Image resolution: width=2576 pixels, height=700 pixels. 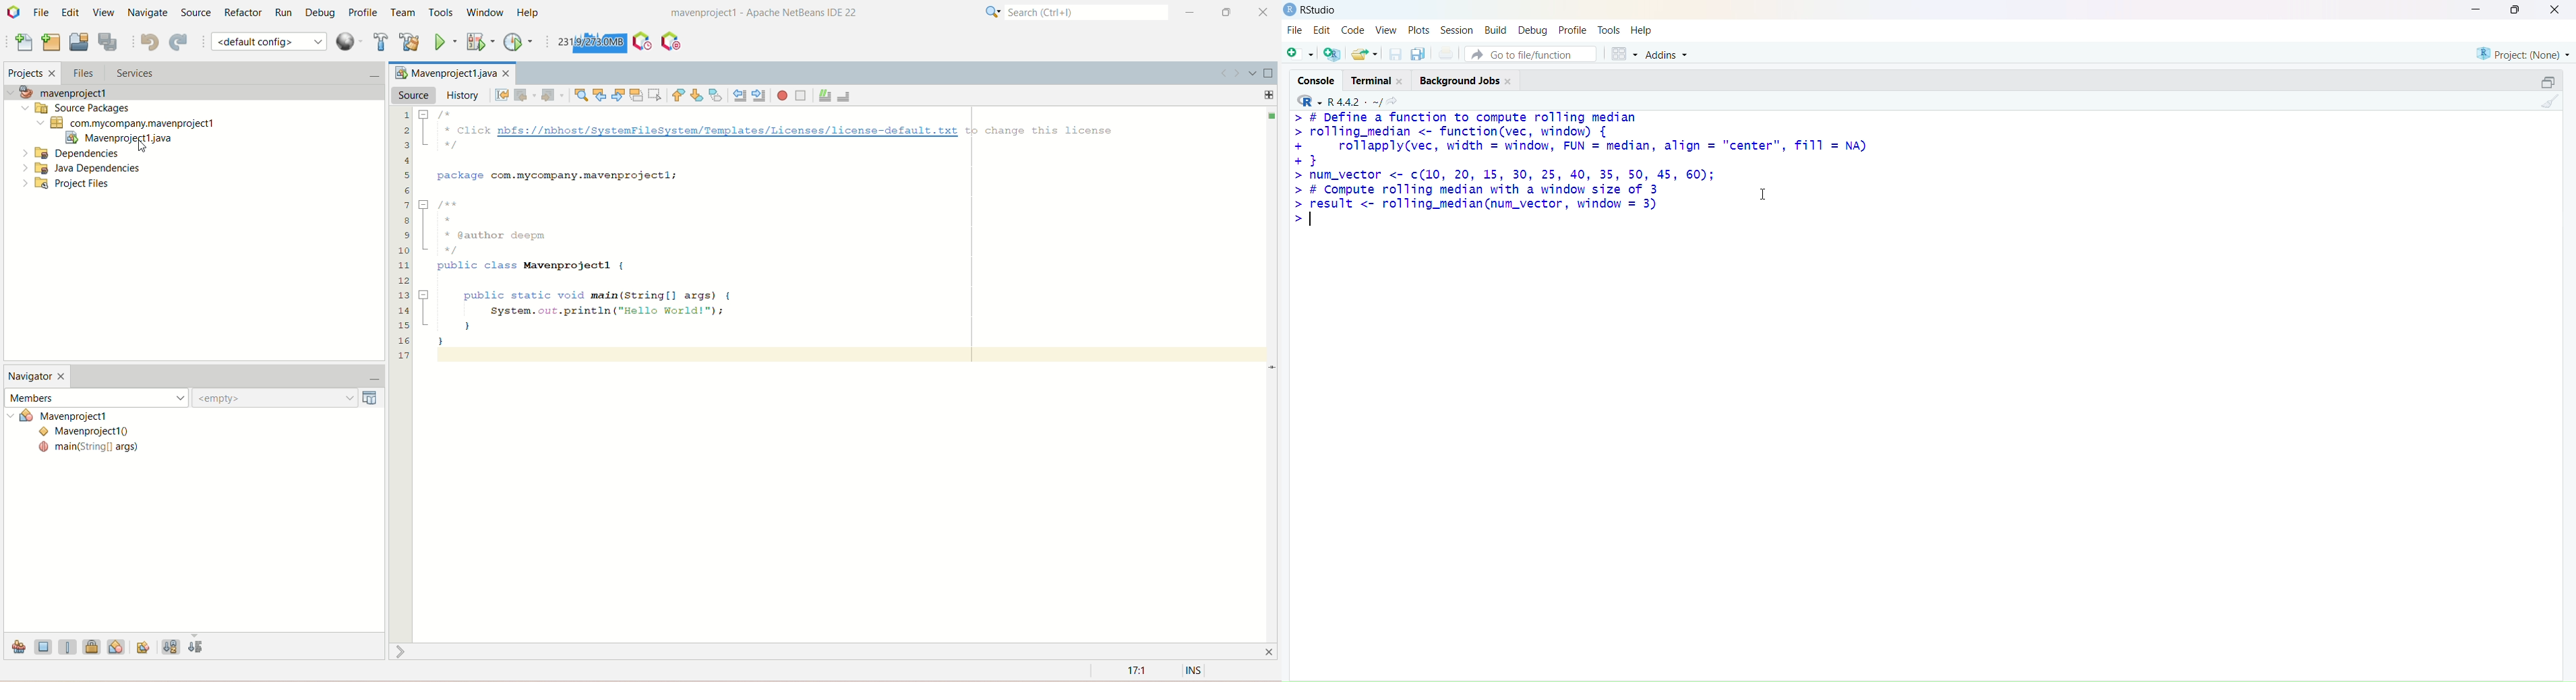 I want to click on terminal, so click(x=1371, y=81).